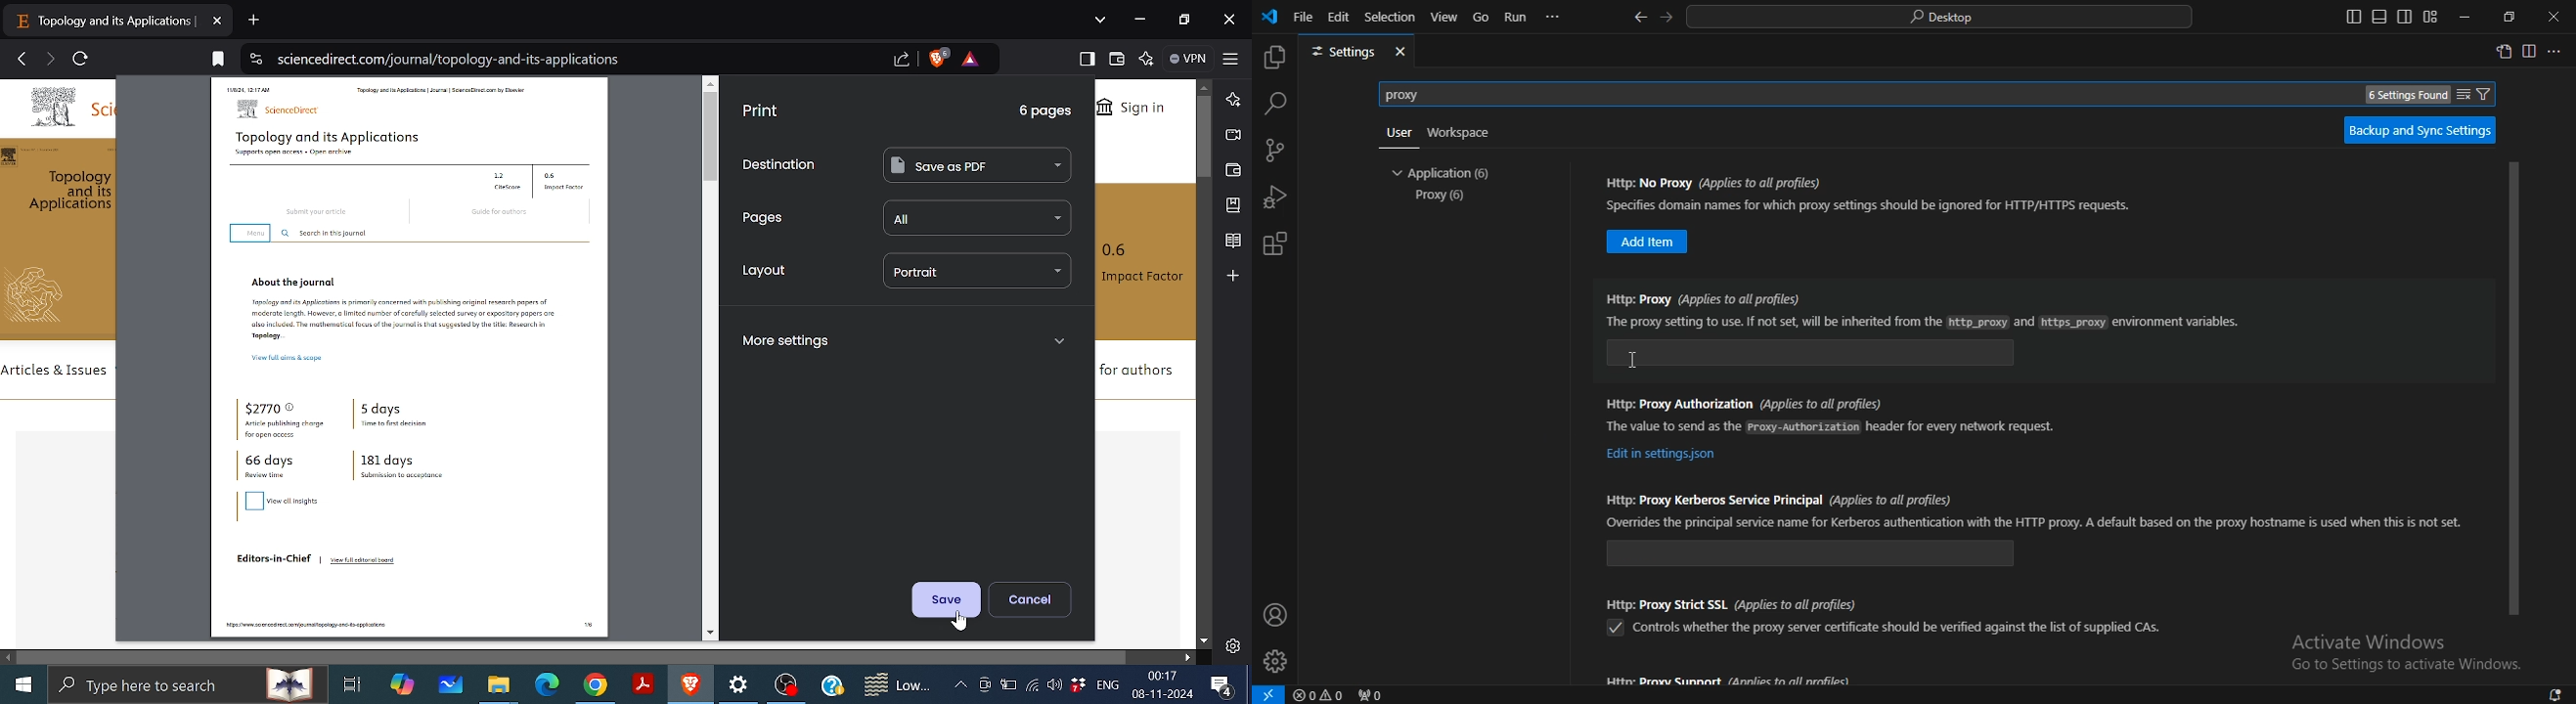 This screenshot has width=2576, height=728. I want to click on texthttps: proxy strict SSL, so click(1899, 627).